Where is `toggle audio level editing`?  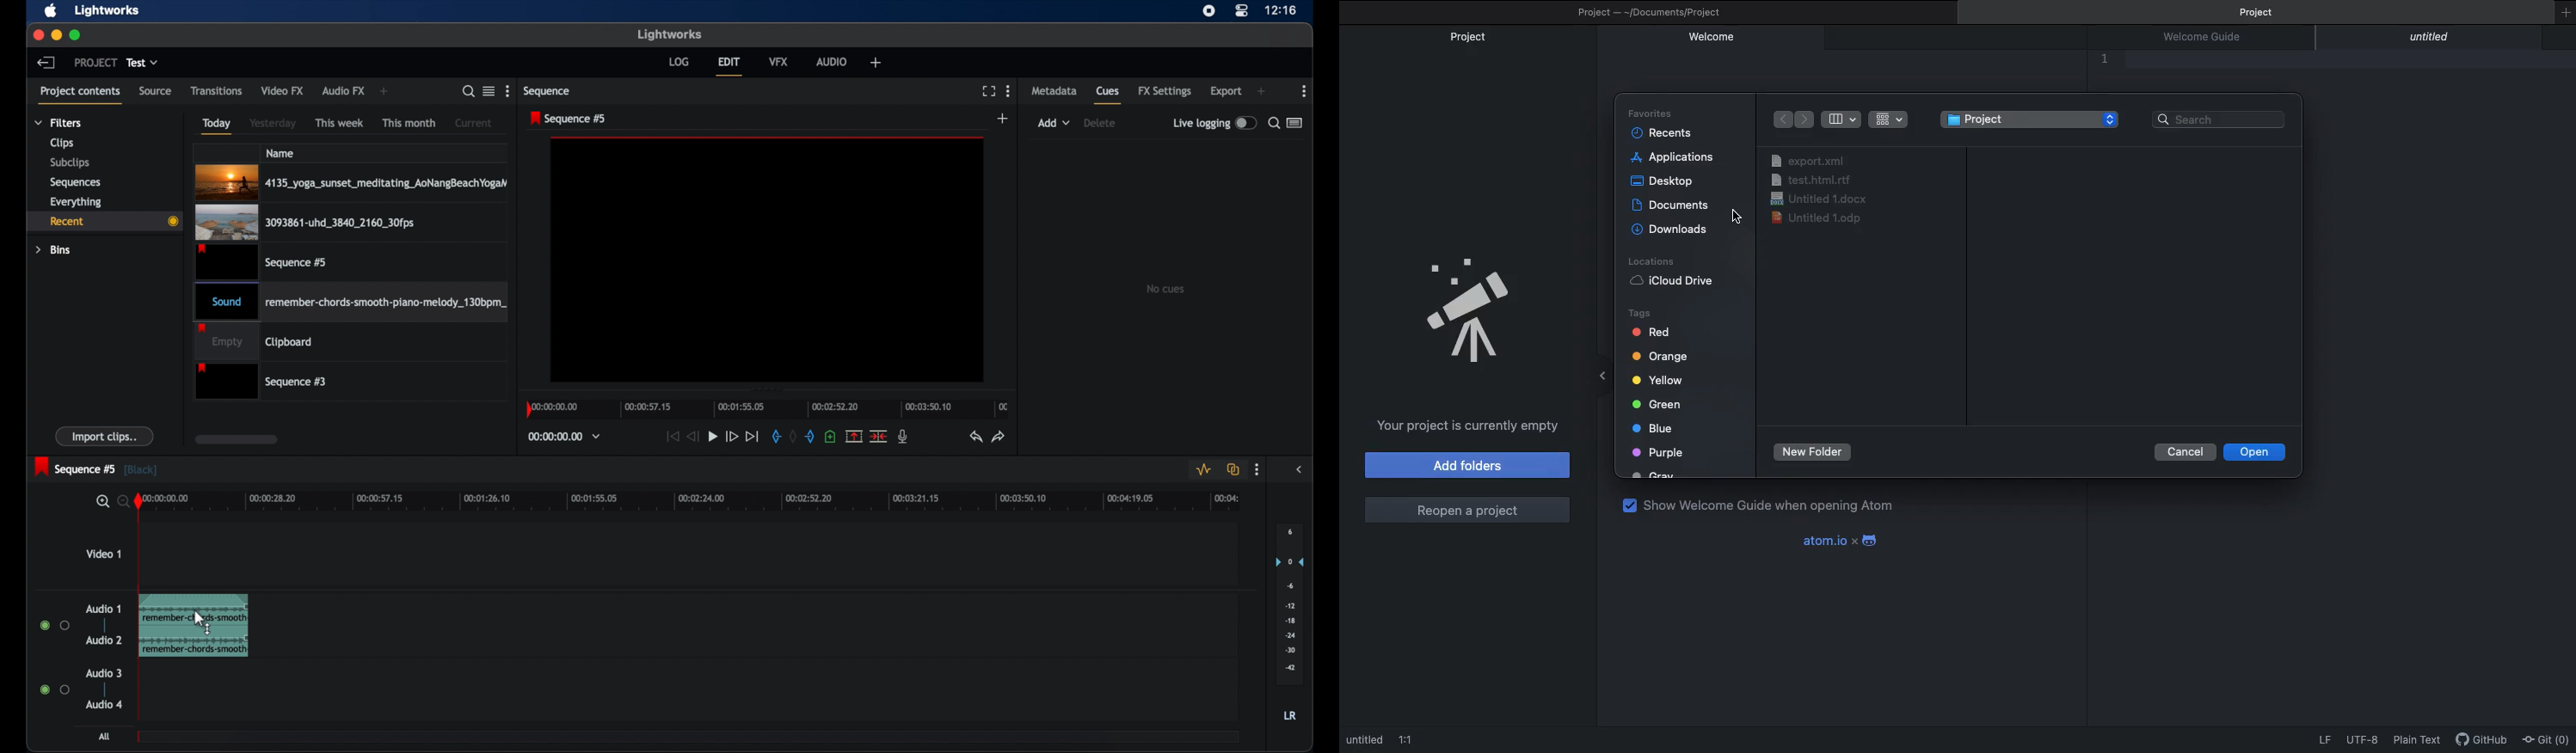
toggle audio level editing is located at coordinates (1204, 470).